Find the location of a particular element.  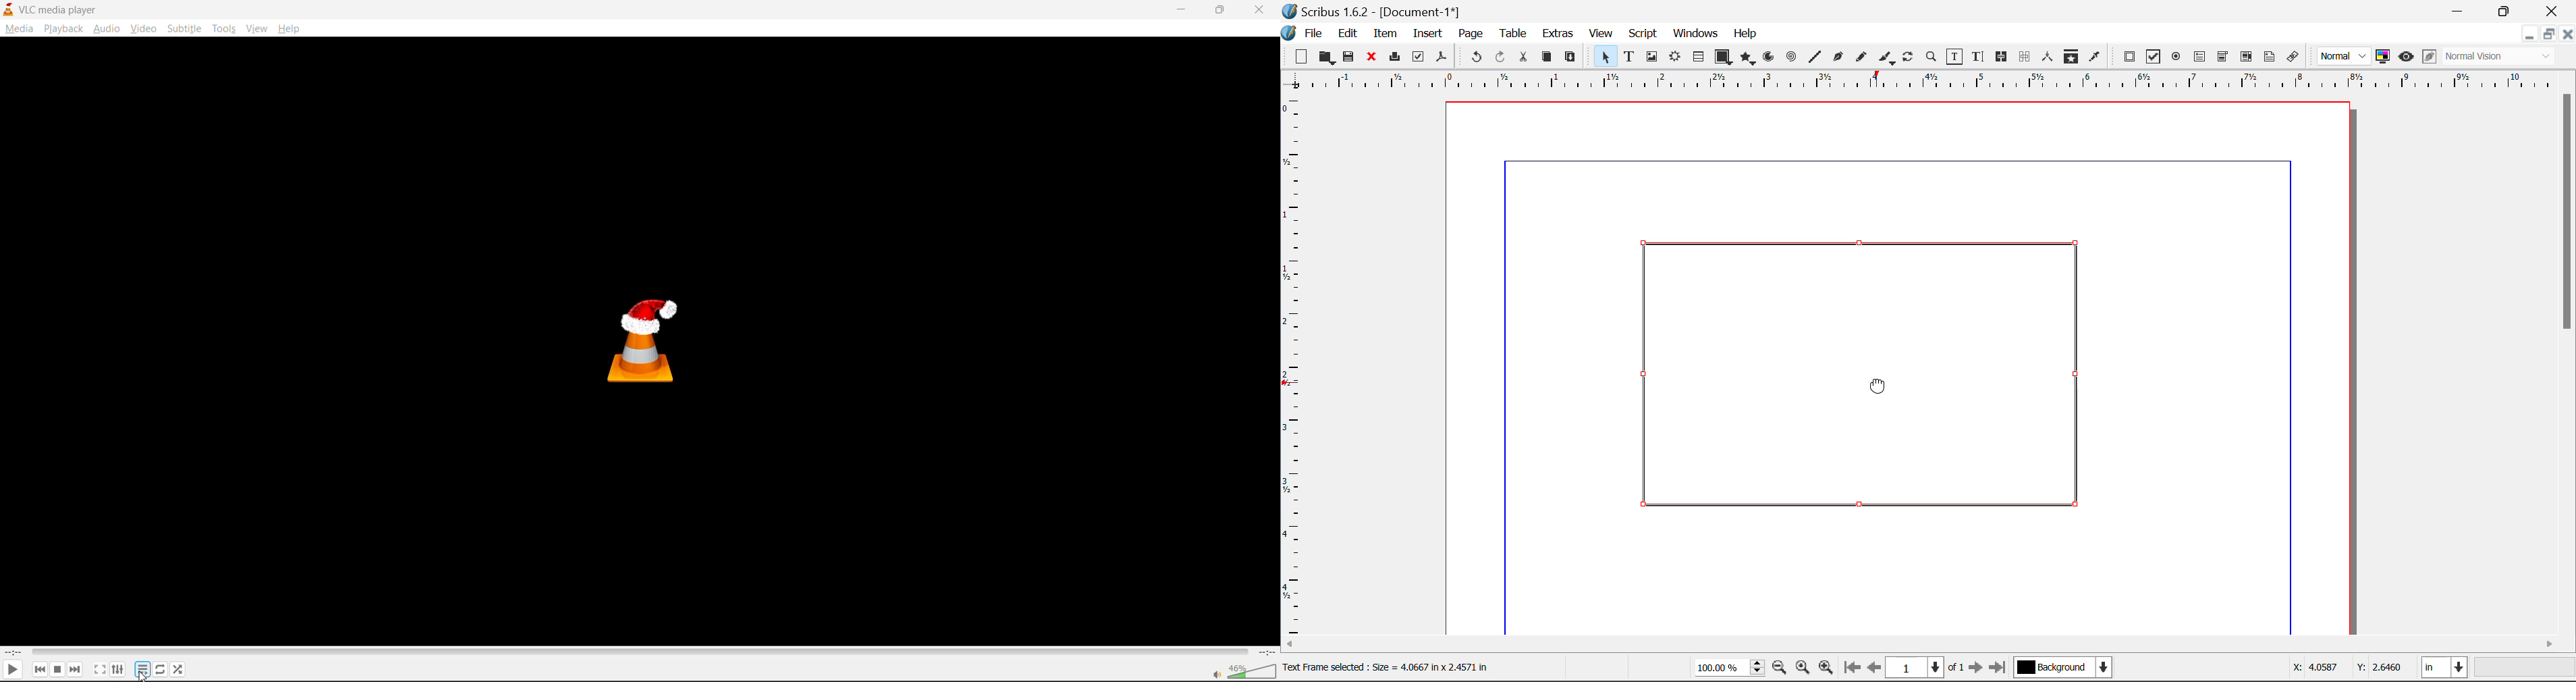

Edit Text With Story Editor is located at coordinates (1977, 57).